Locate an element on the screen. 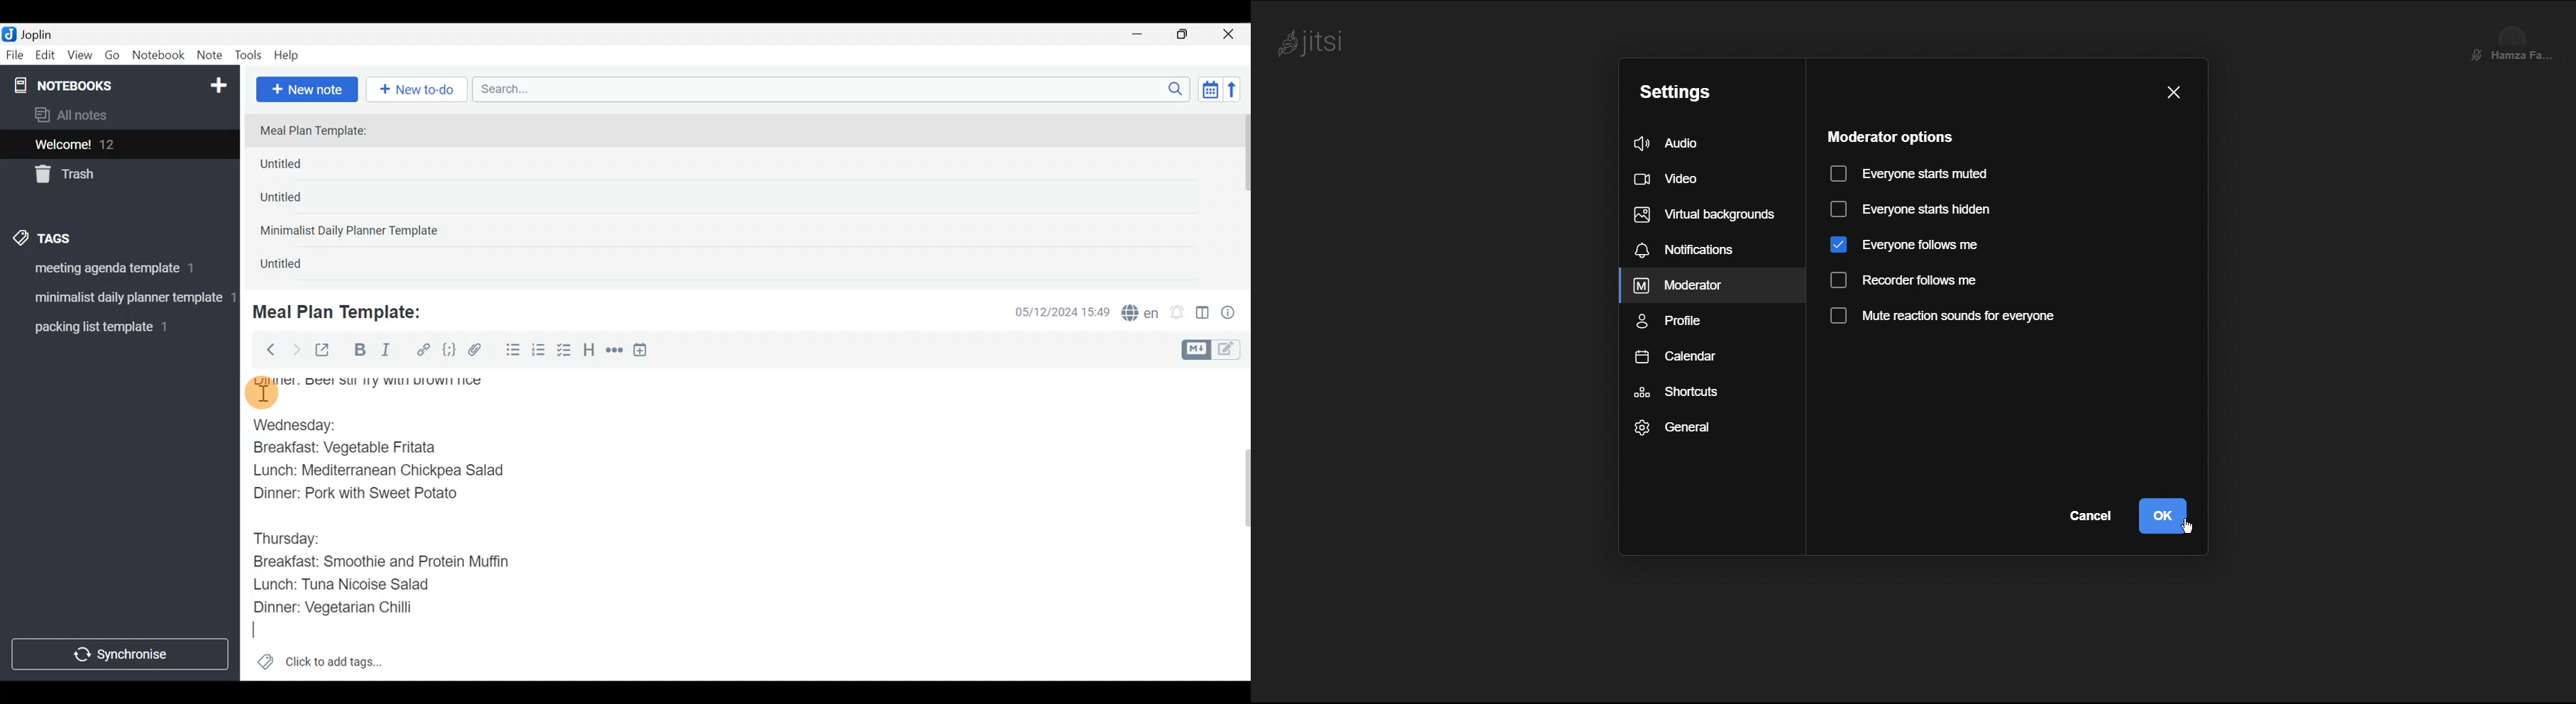 The height and width of the screenshot is (728, 2576). Participant View is located at coordinates (2517, 35).